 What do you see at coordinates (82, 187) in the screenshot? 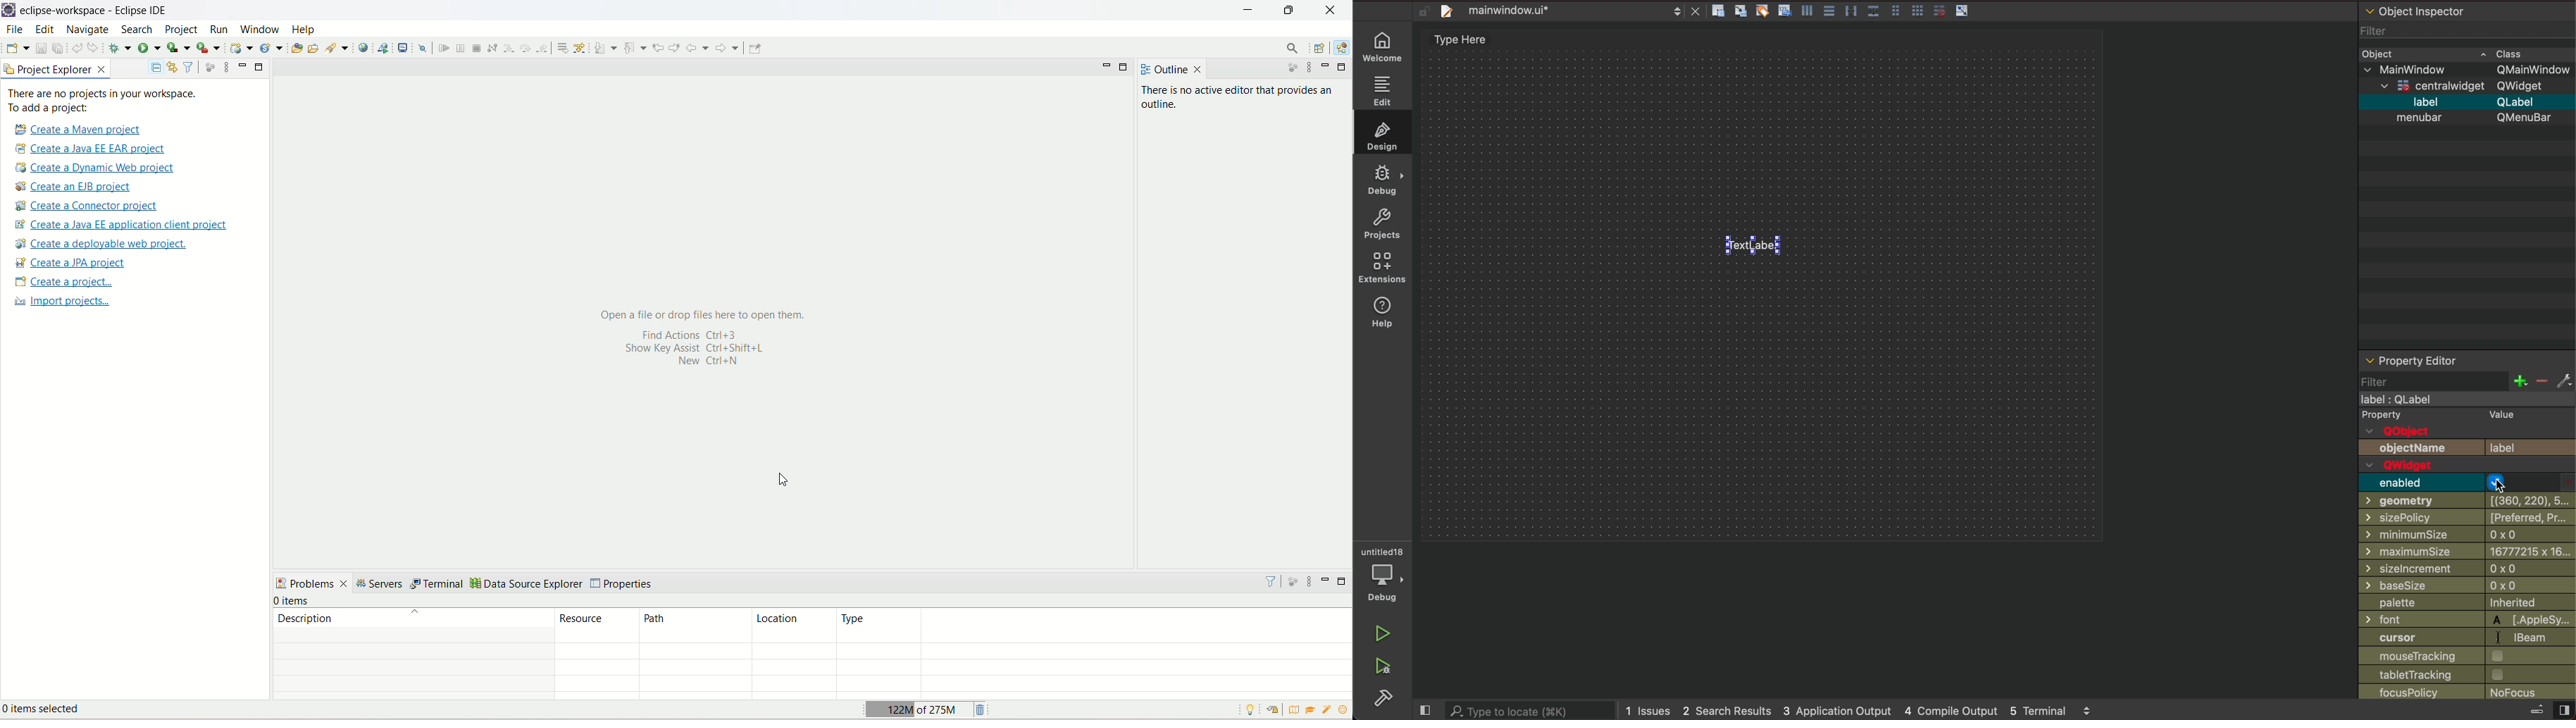
I see `create a EJB project` at bounding box center [82, 187].